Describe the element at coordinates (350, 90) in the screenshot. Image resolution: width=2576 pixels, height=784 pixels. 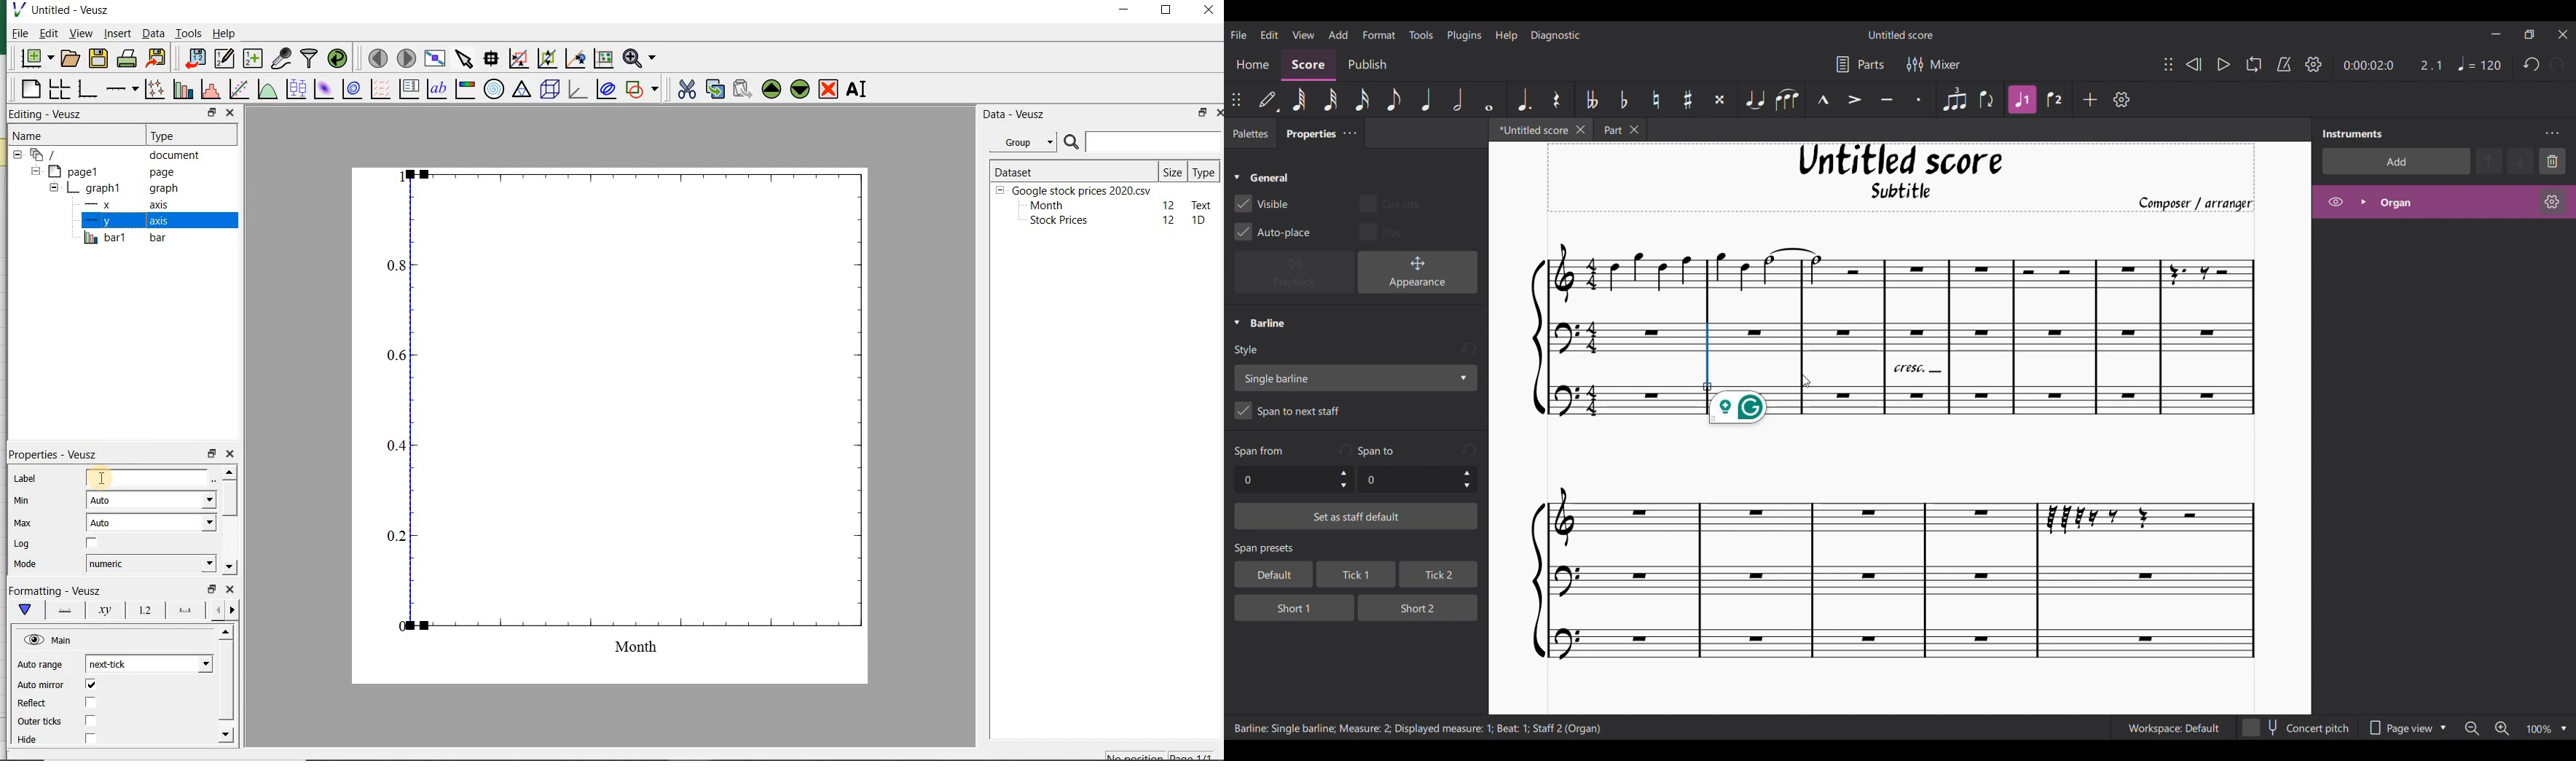
I see `plot a 2d dataset as contours` at that location.